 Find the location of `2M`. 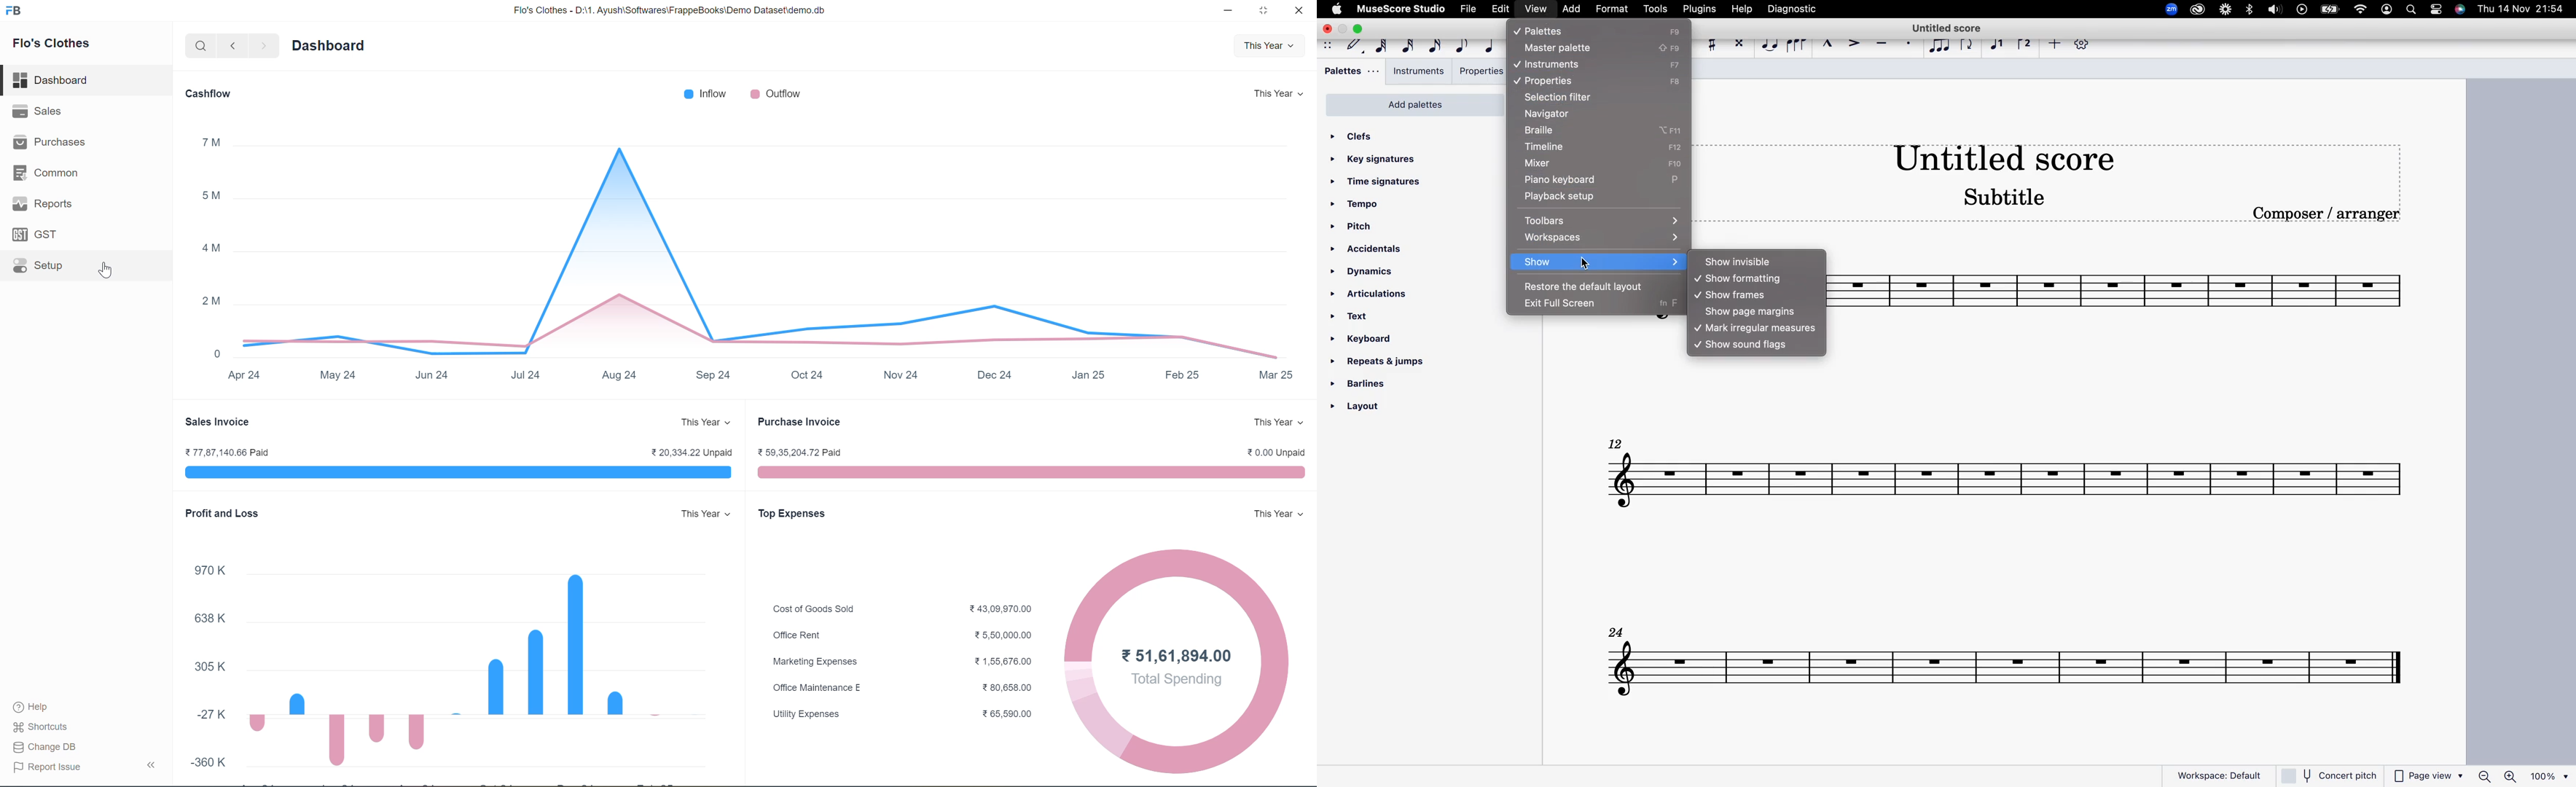

2M is located at coordinates (210, 301).